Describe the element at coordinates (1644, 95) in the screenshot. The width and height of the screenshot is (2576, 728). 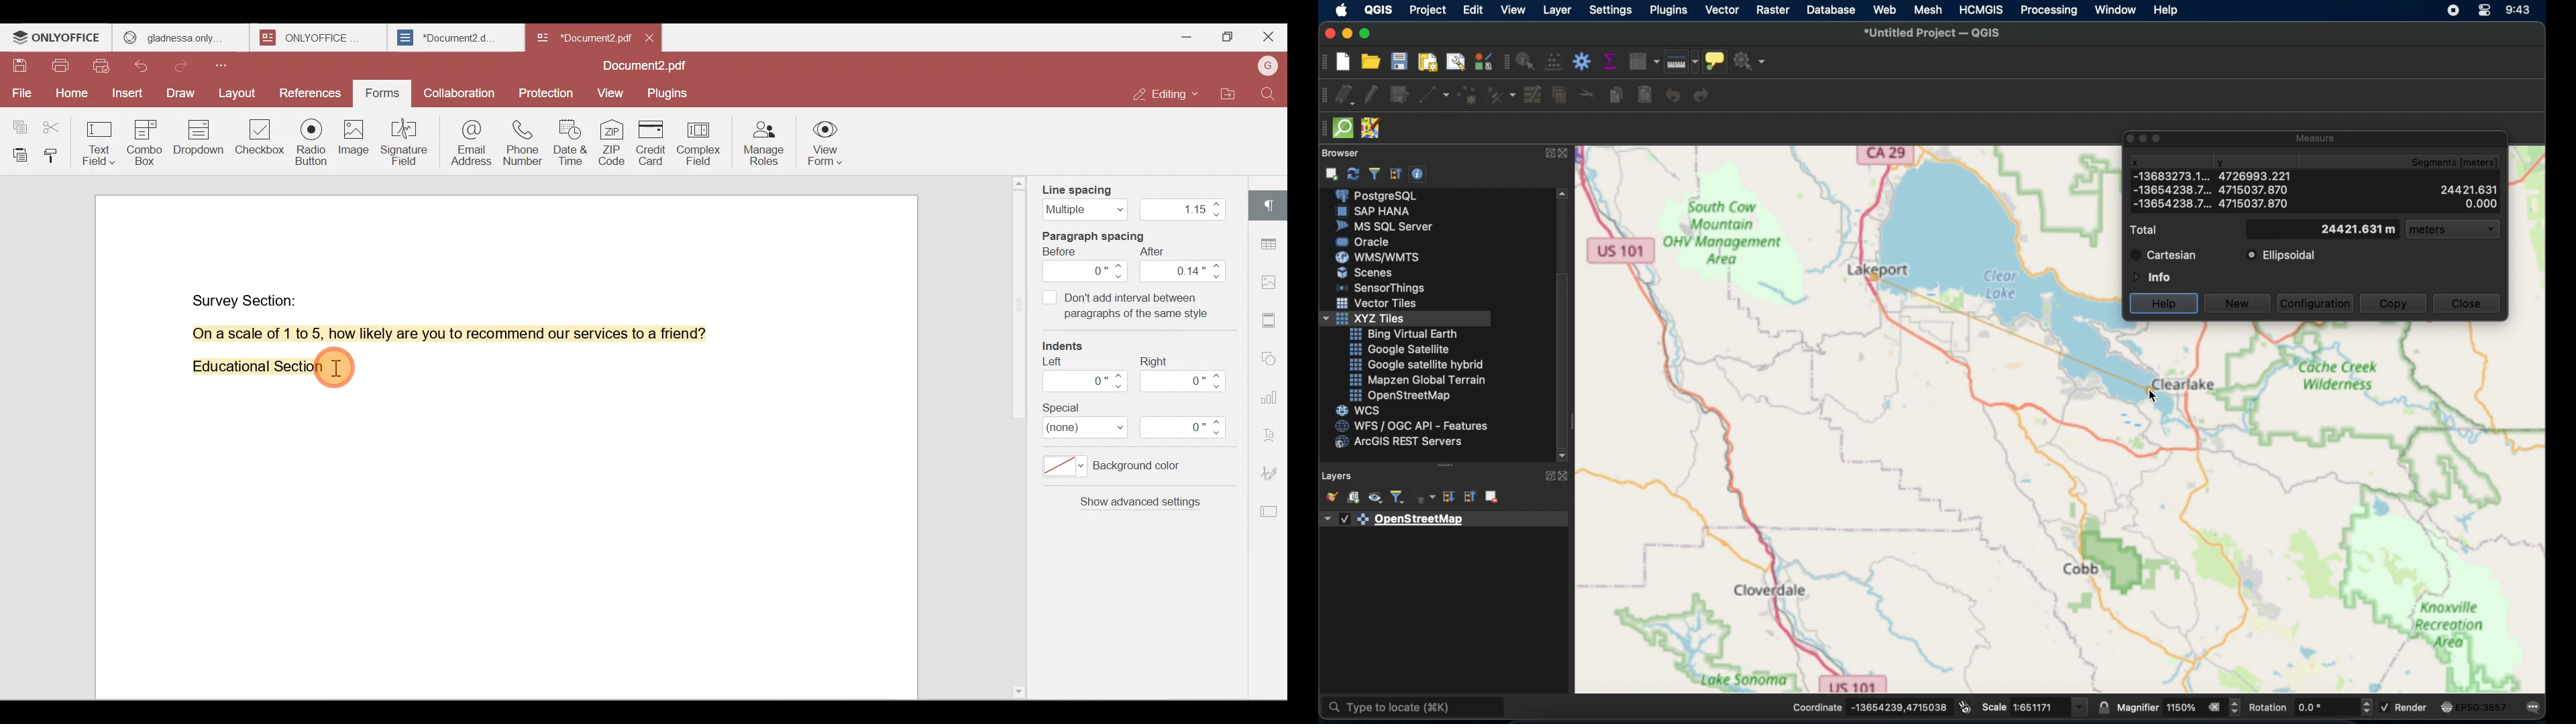
I see `paste features` at that location.